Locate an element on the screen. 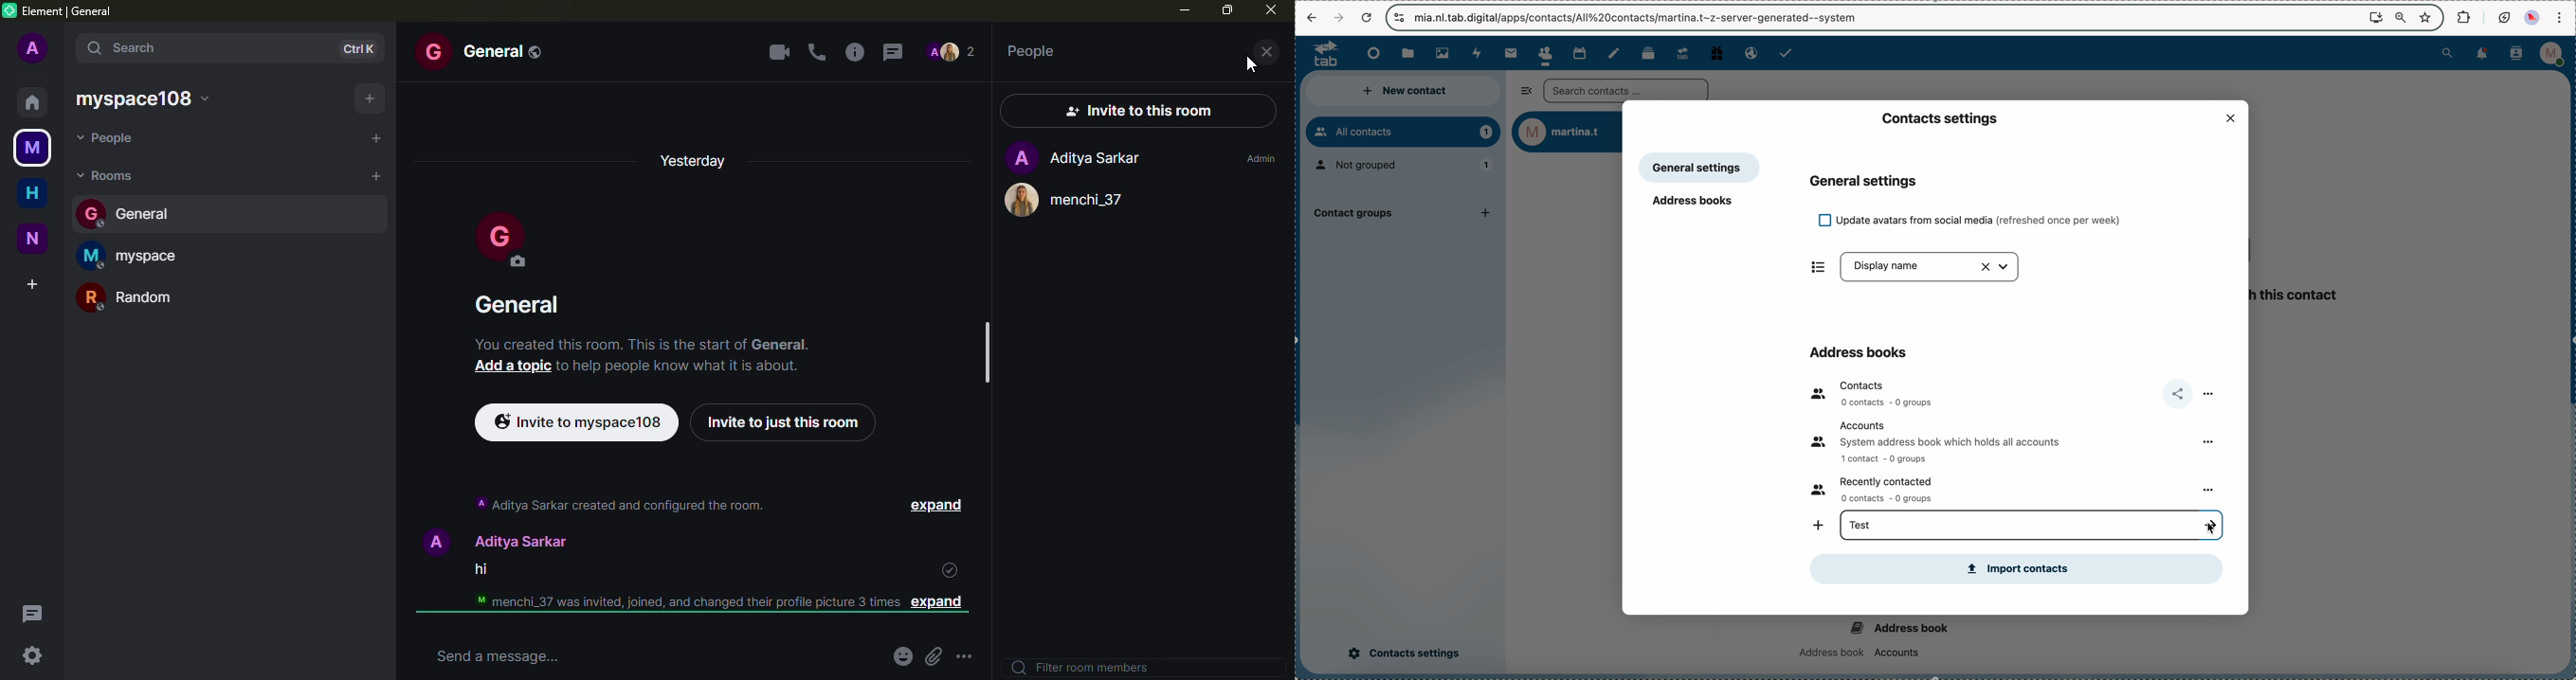  invite to myspace108 is located at coordinates (574, 421).